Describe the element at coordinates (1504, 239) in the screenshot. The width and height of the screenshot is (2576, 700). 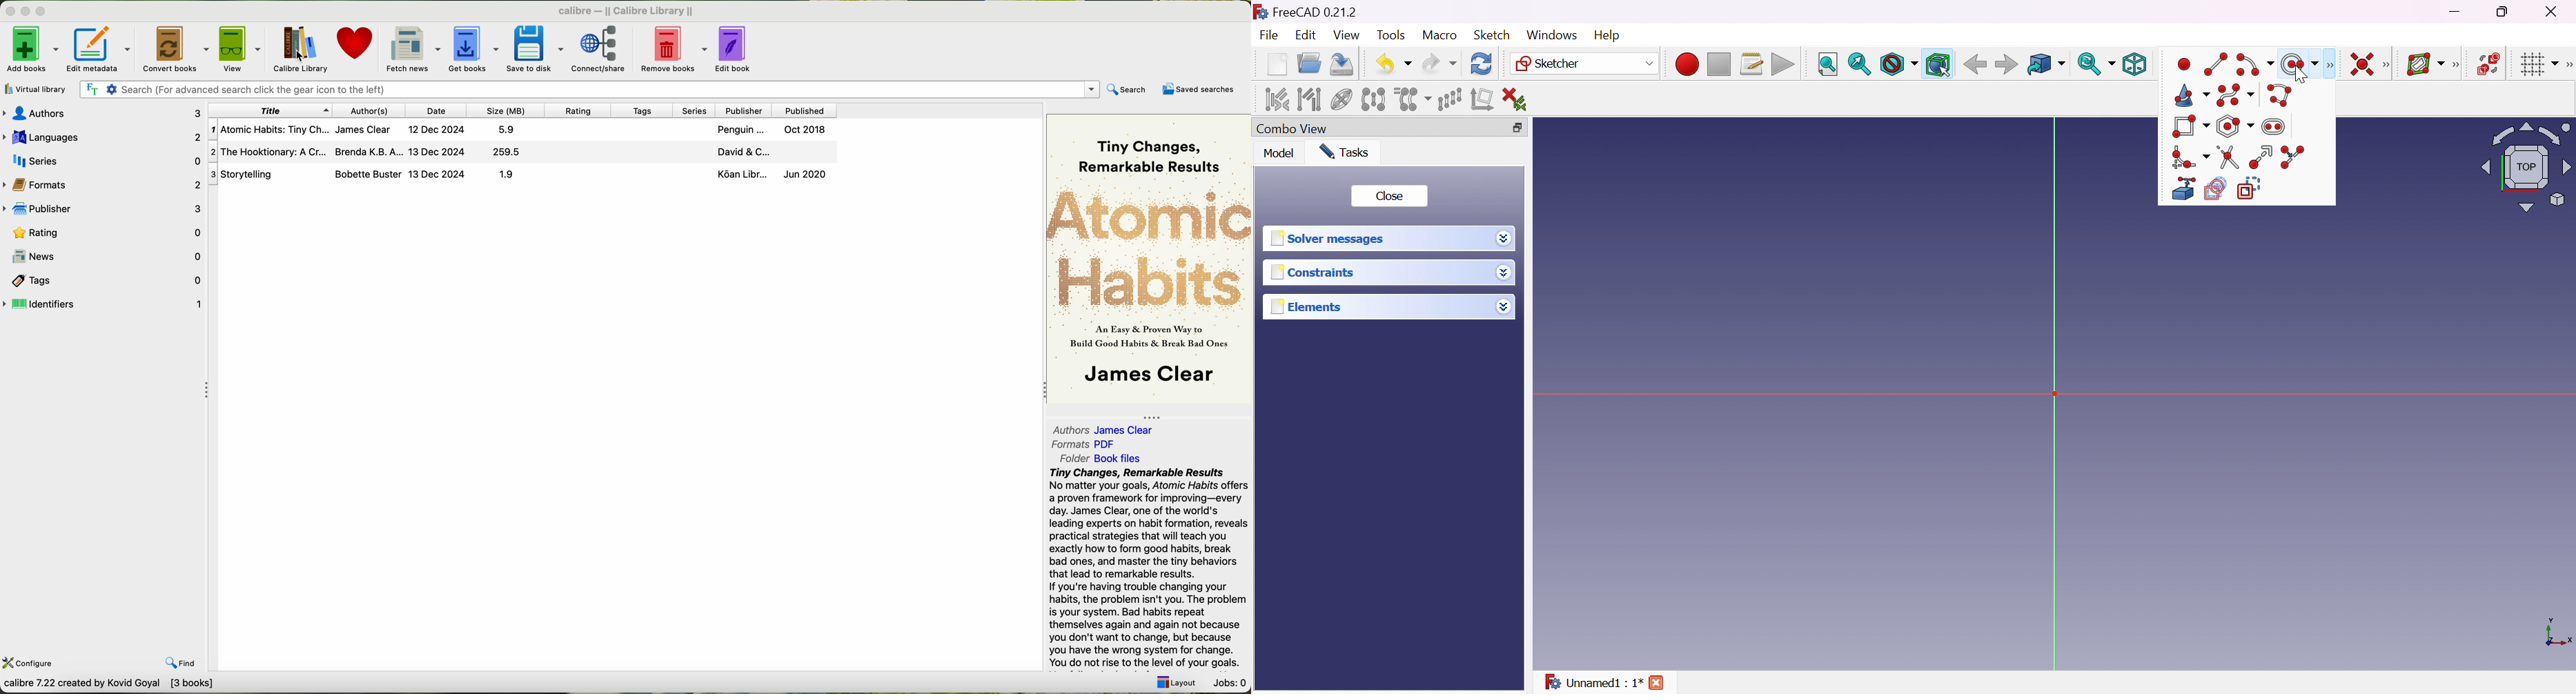
I see `Drop down` at that location.